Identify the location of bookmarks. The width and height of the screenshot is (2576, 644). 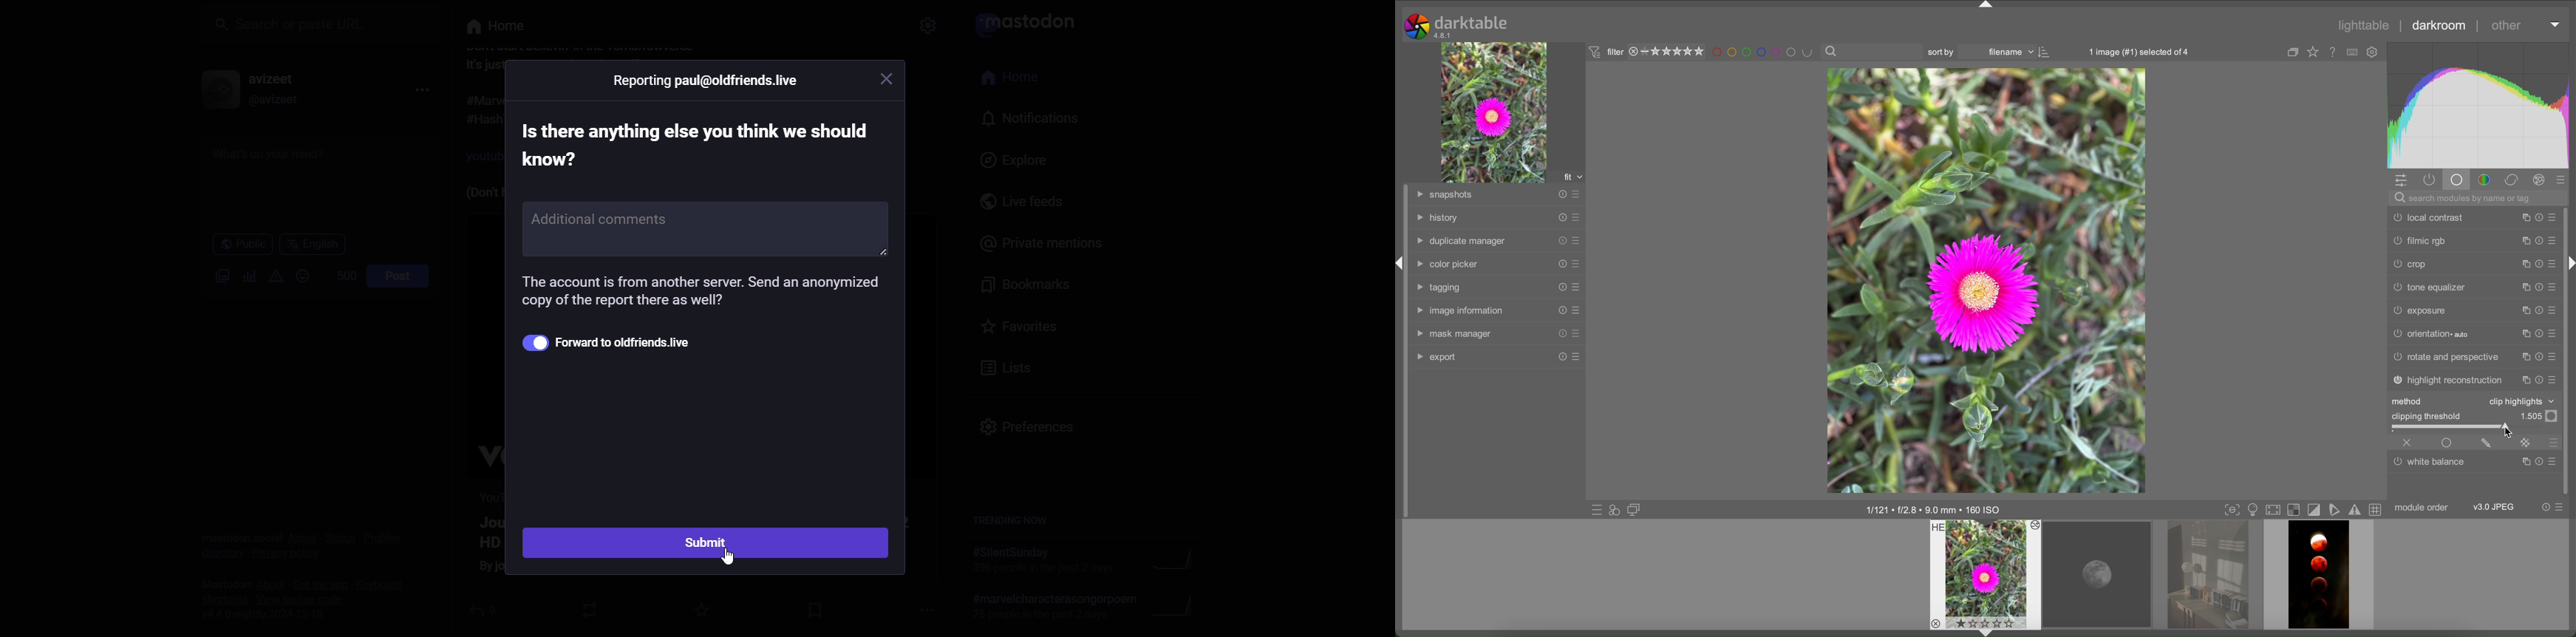
(1034, 284).